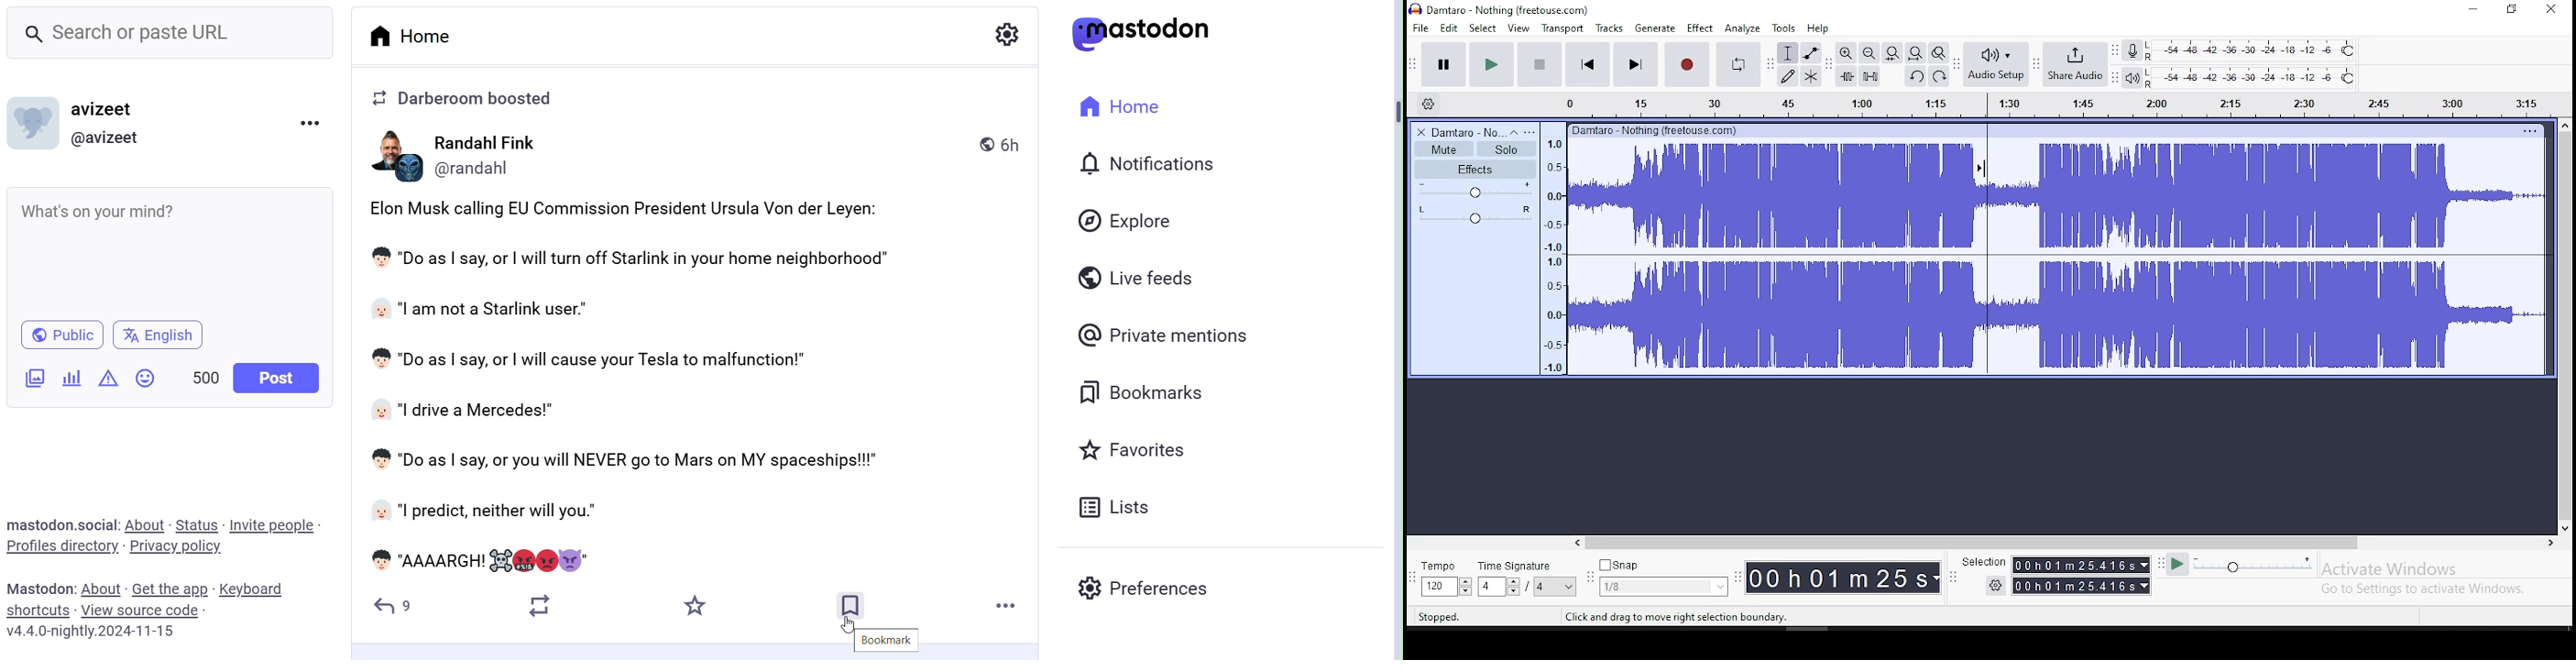  Describe the element at coordinates (172, 32) in the screenshot. I see `Search Bar` at that location.